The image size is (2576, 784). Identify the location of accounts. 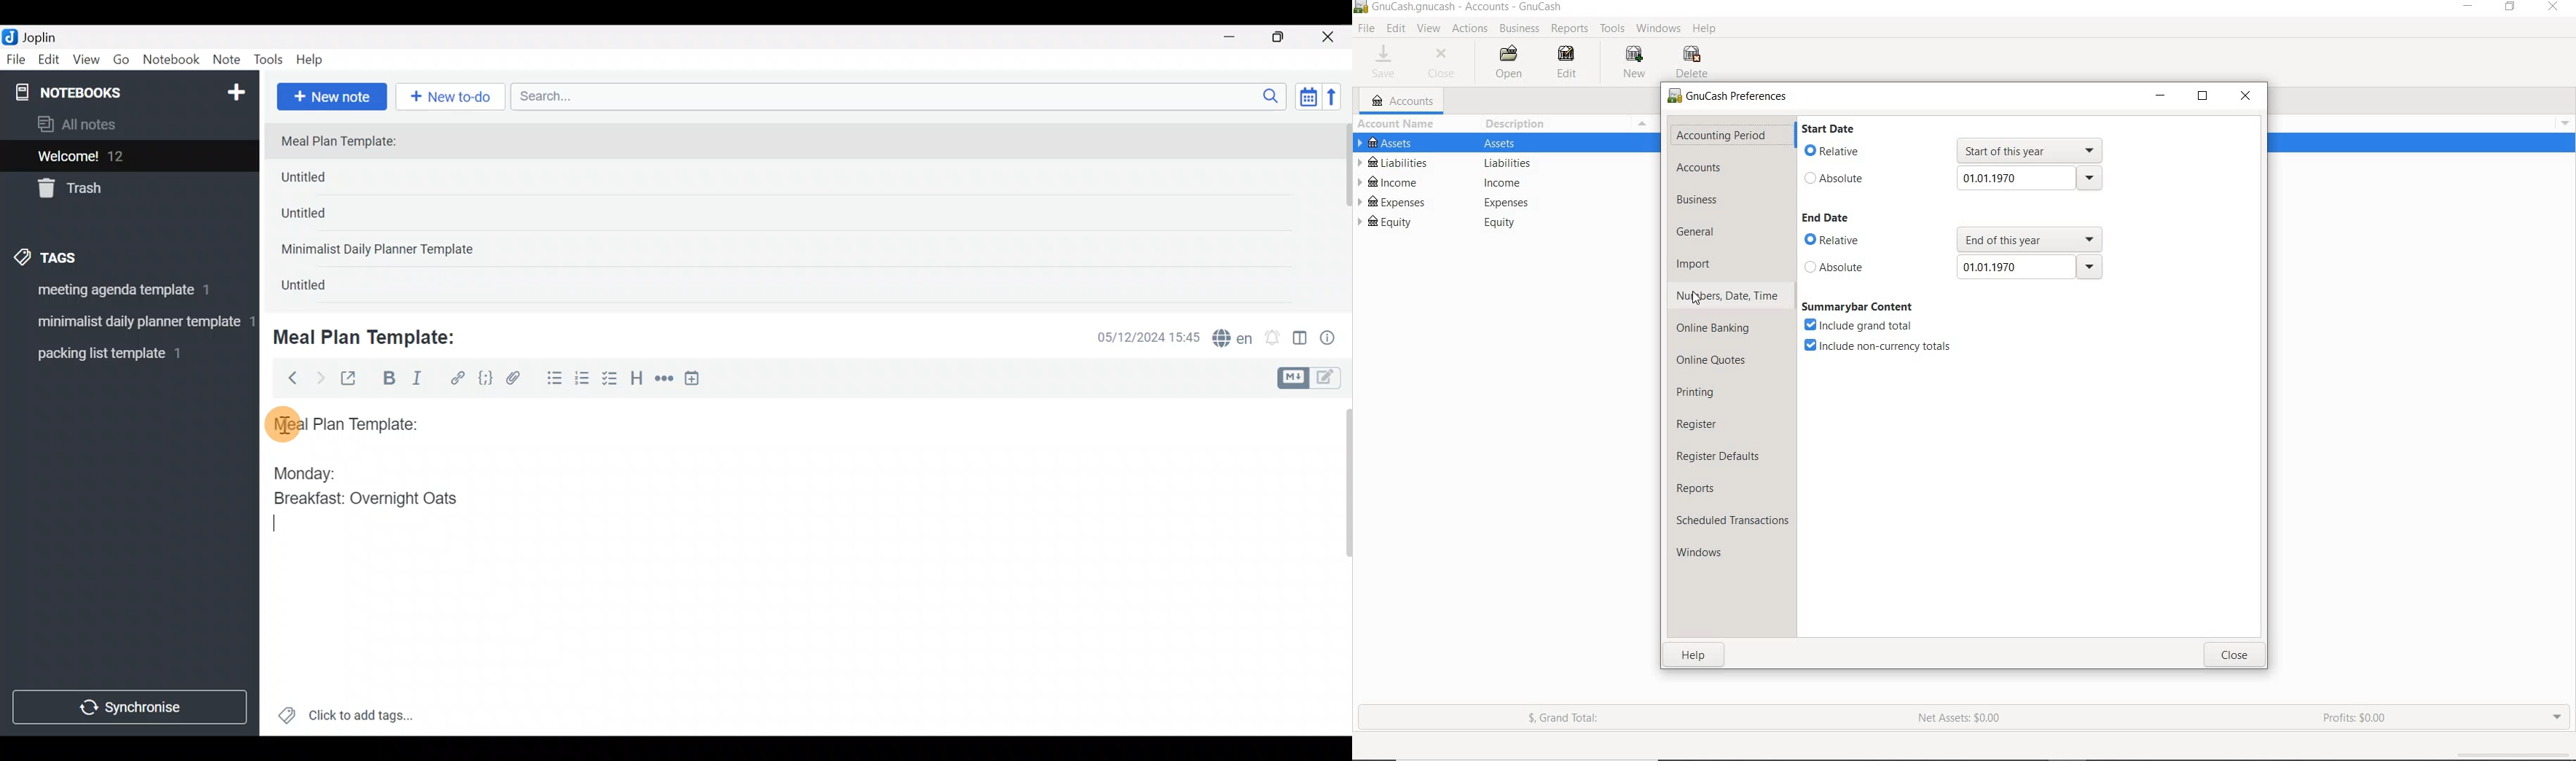
(1697, 168).